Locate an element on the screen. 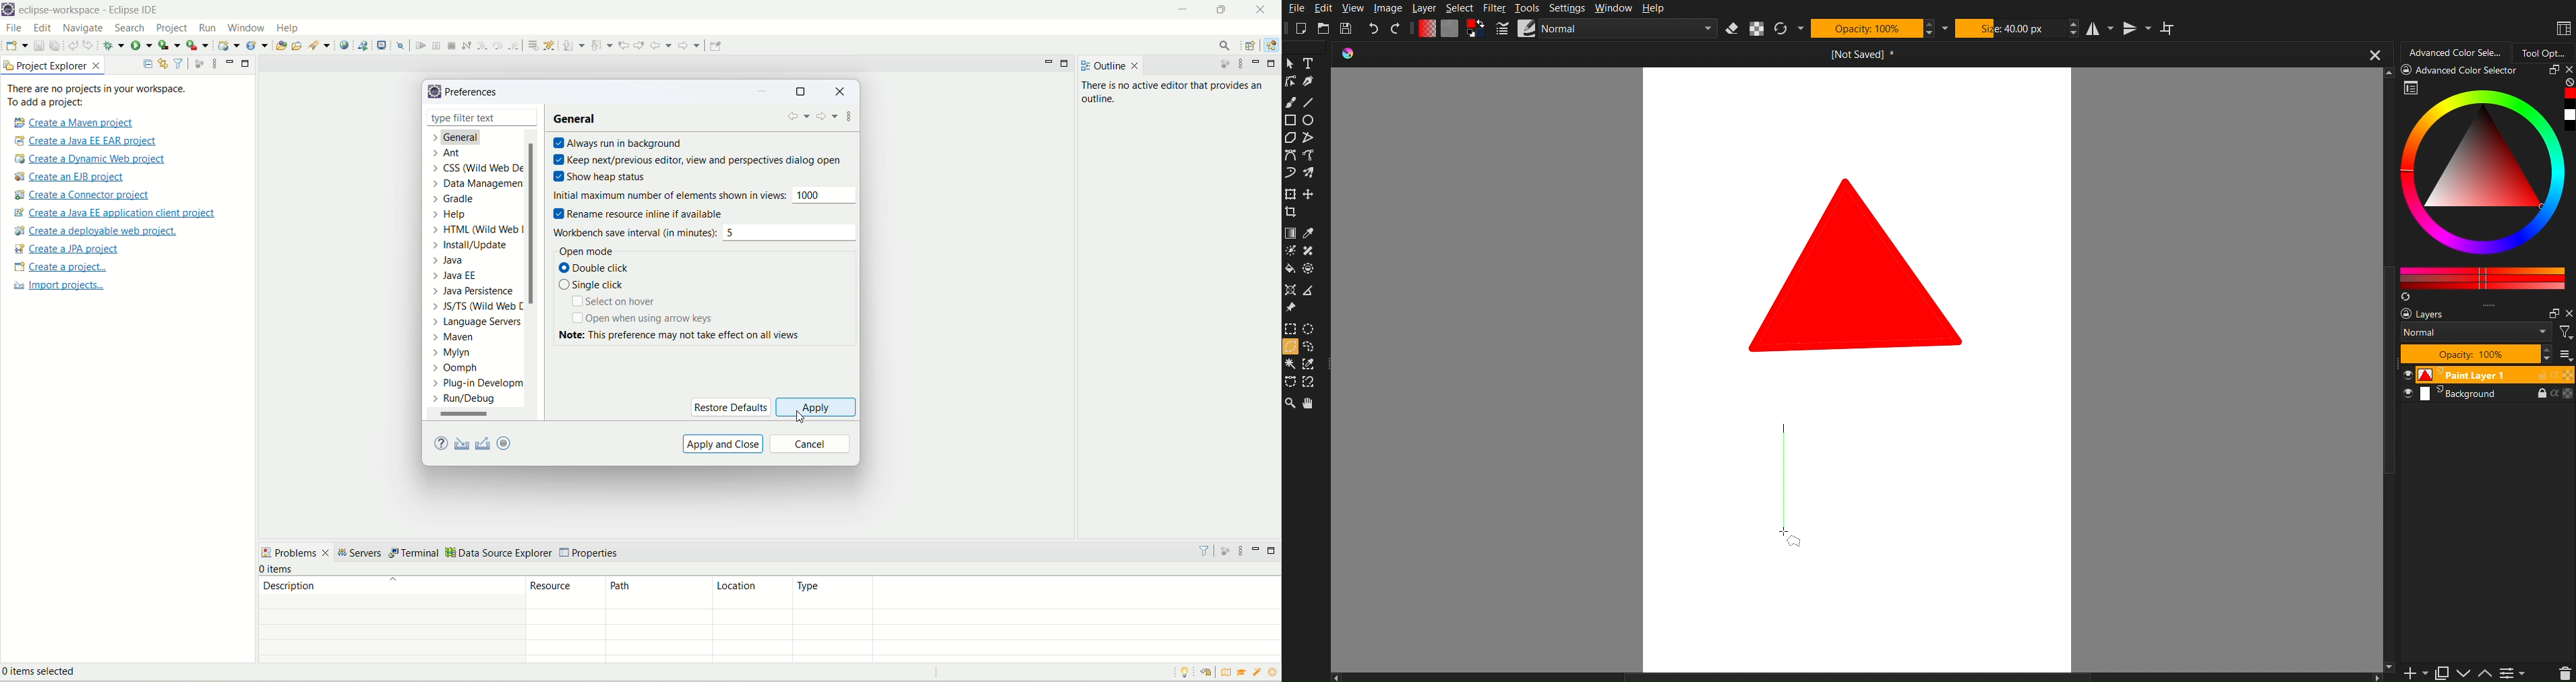 The width and height of the screenshot is (2576, 700). Angle is located at coordinates (1311, 381).